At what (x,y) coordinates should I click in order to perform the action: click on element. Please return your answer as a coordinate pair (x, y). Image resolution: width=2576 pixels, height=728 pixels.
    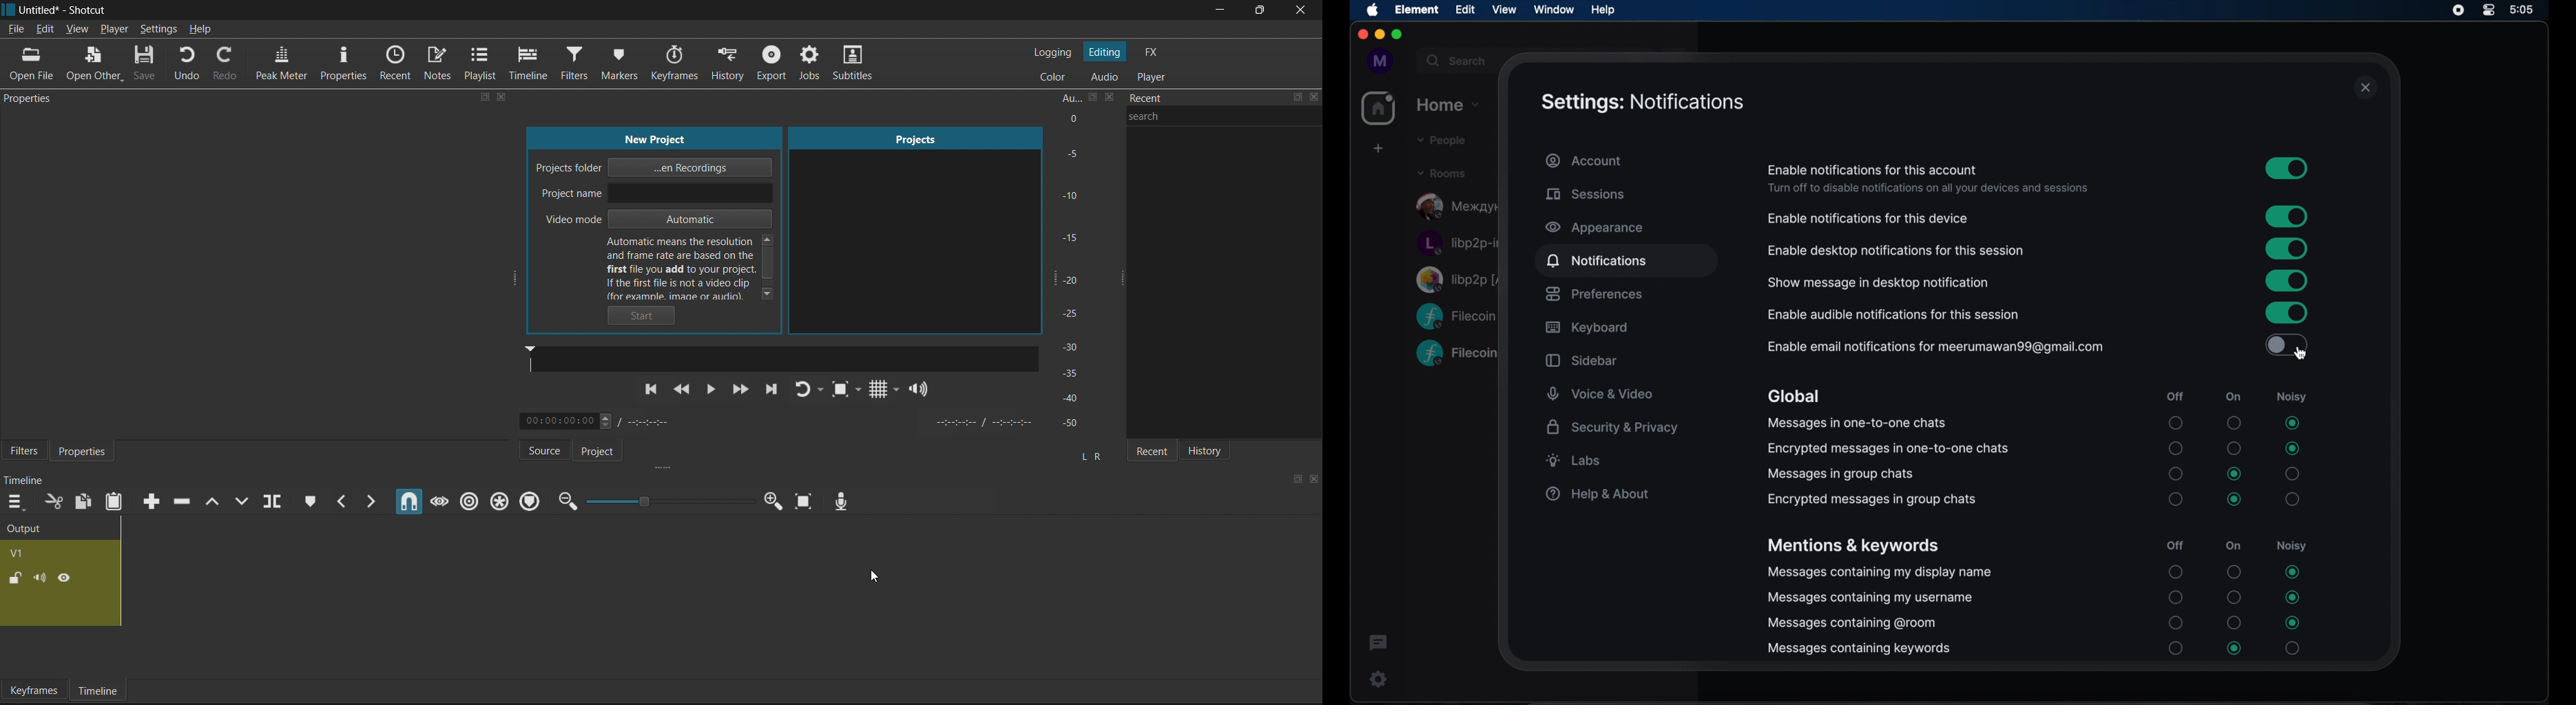
    Looking at the image, I should click on (1417, 9).